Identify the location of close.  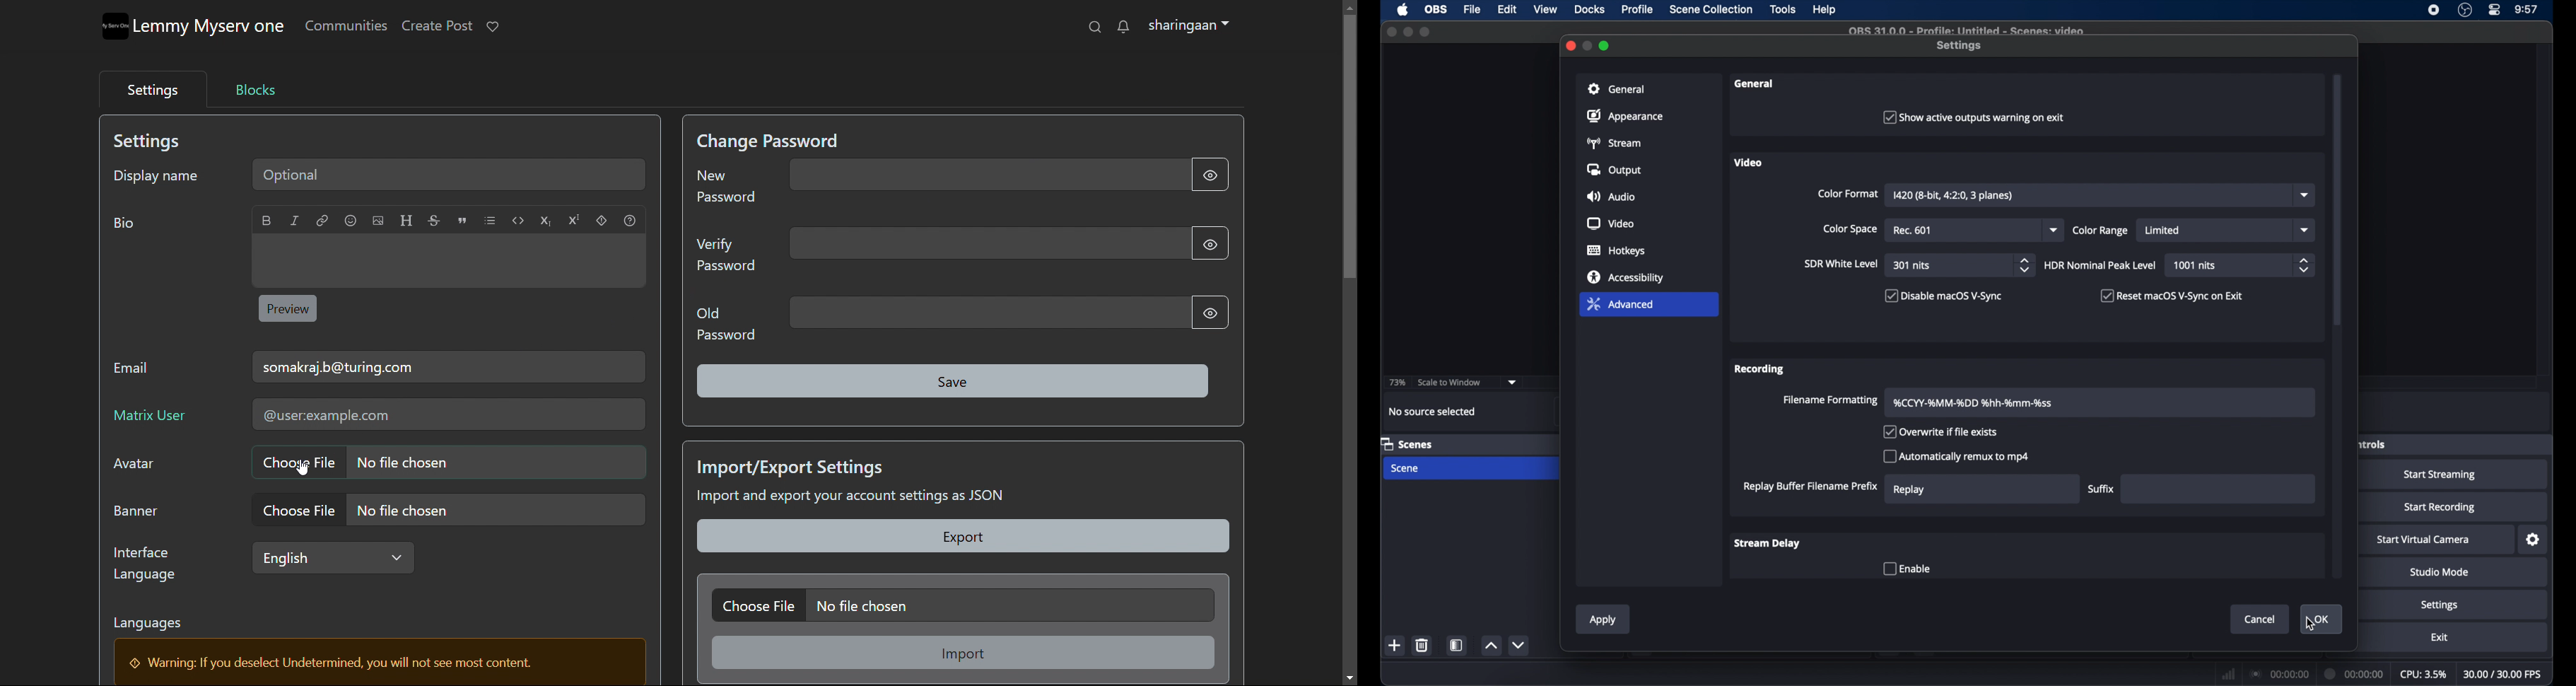
(1570, 46).